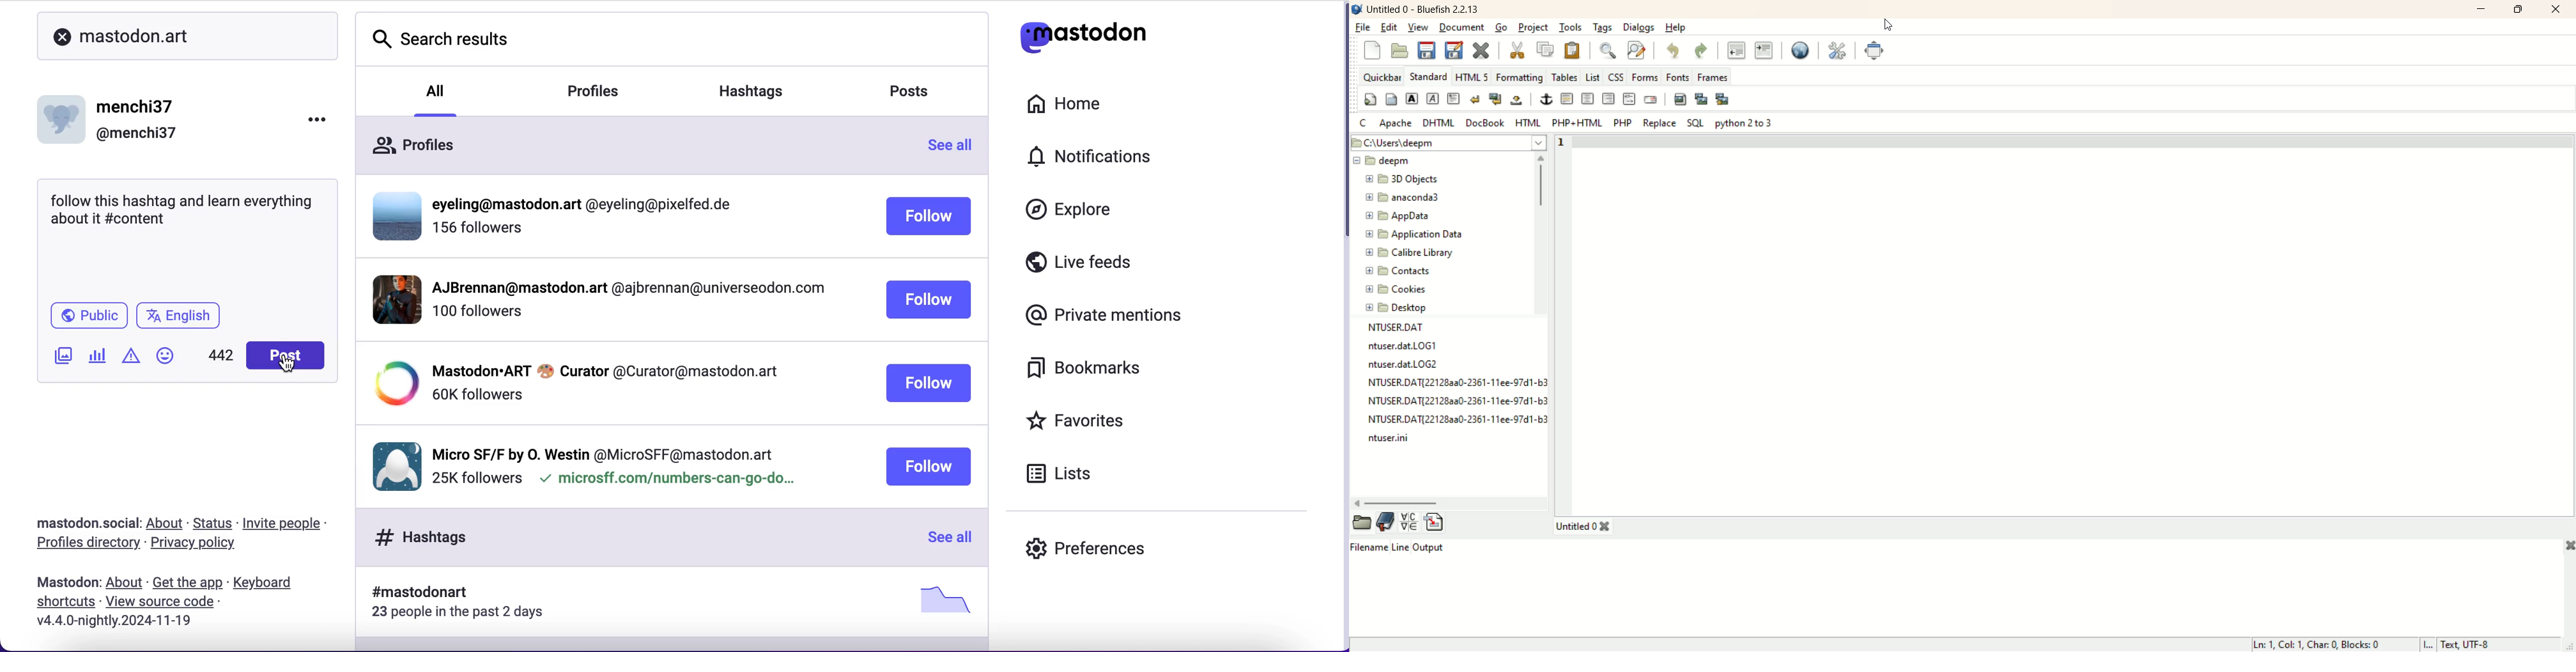 This screenshot has width=2576, height=672. I want to click on list, so click(1593, 76).